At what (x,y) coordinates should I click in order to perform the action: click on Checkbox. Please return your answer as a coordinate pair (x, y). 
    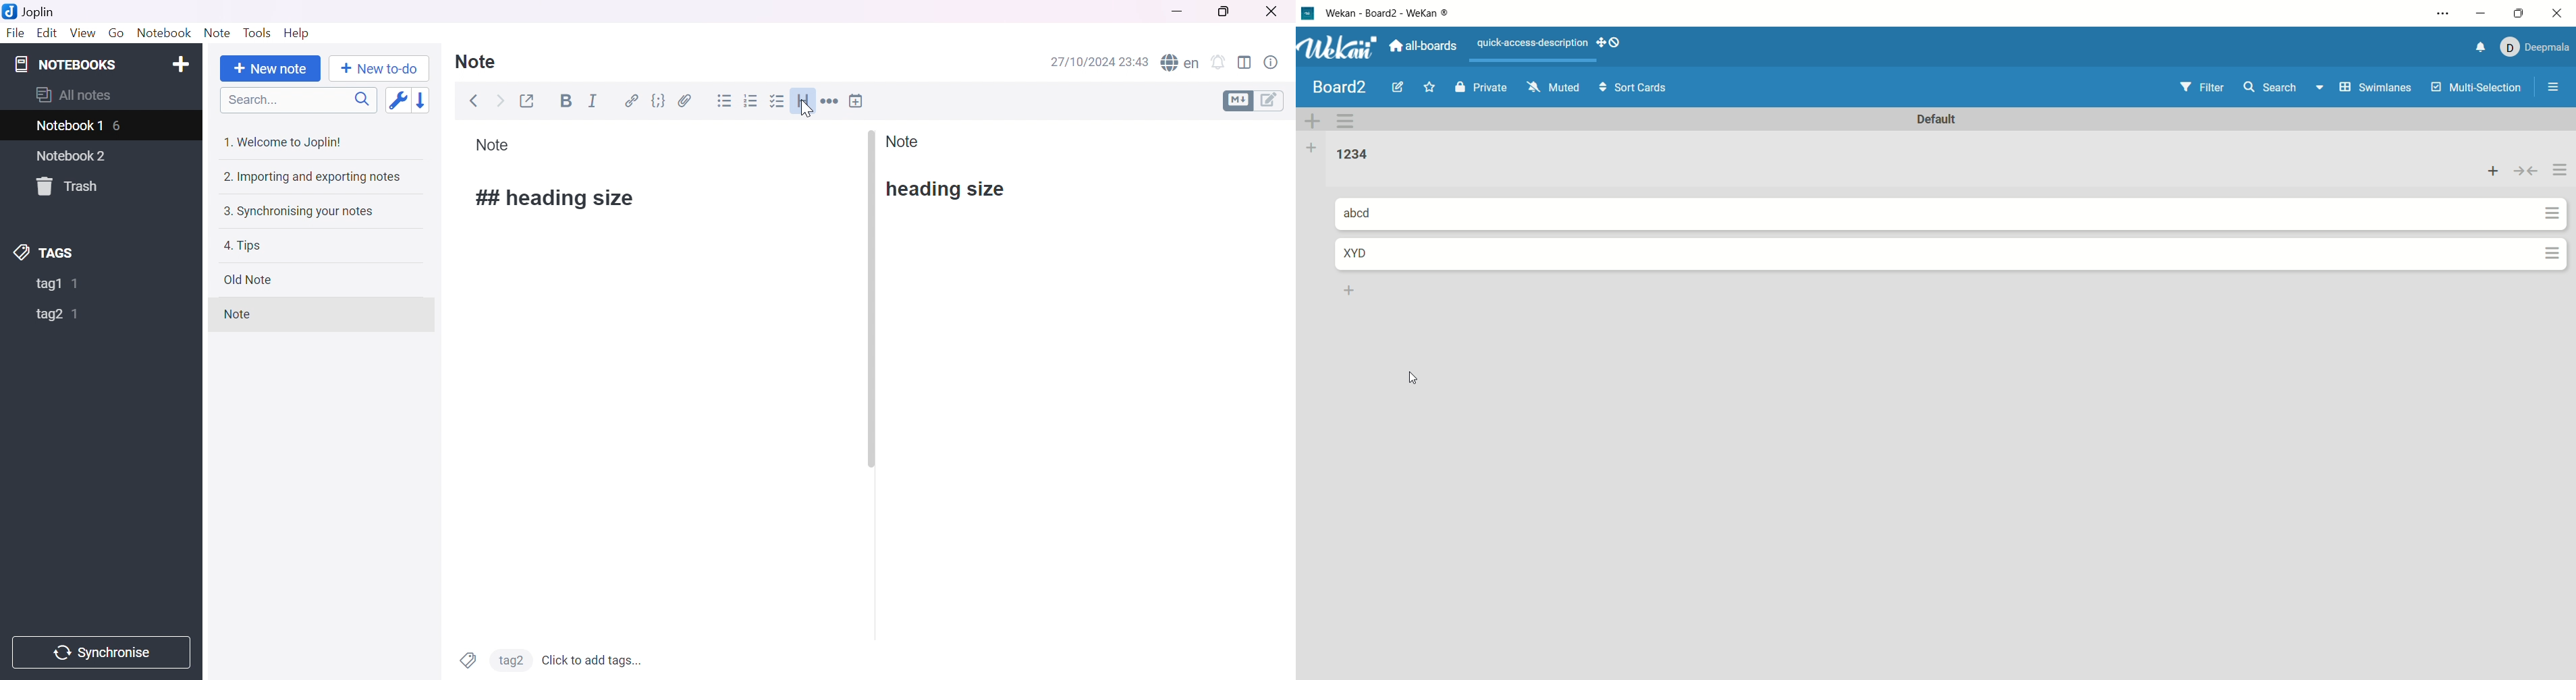
    Looking at the image, I should click on (777, 102).